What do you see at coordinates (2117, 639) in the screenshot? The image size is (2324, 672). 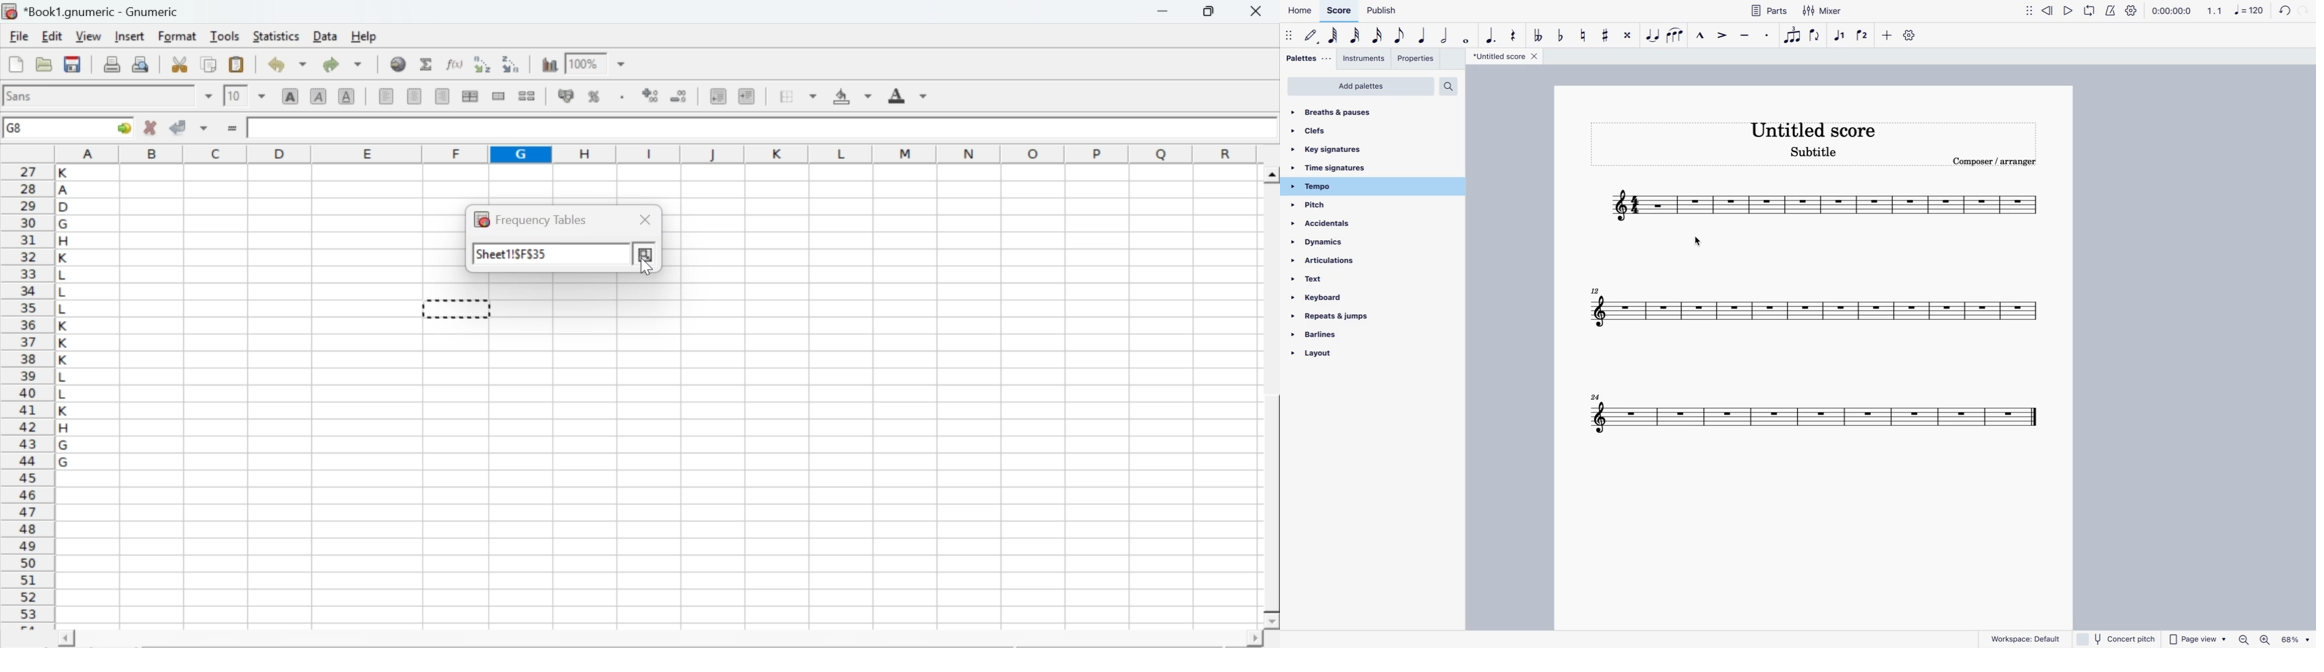 I see `concert pitch` at bounding box center [2117, 639].